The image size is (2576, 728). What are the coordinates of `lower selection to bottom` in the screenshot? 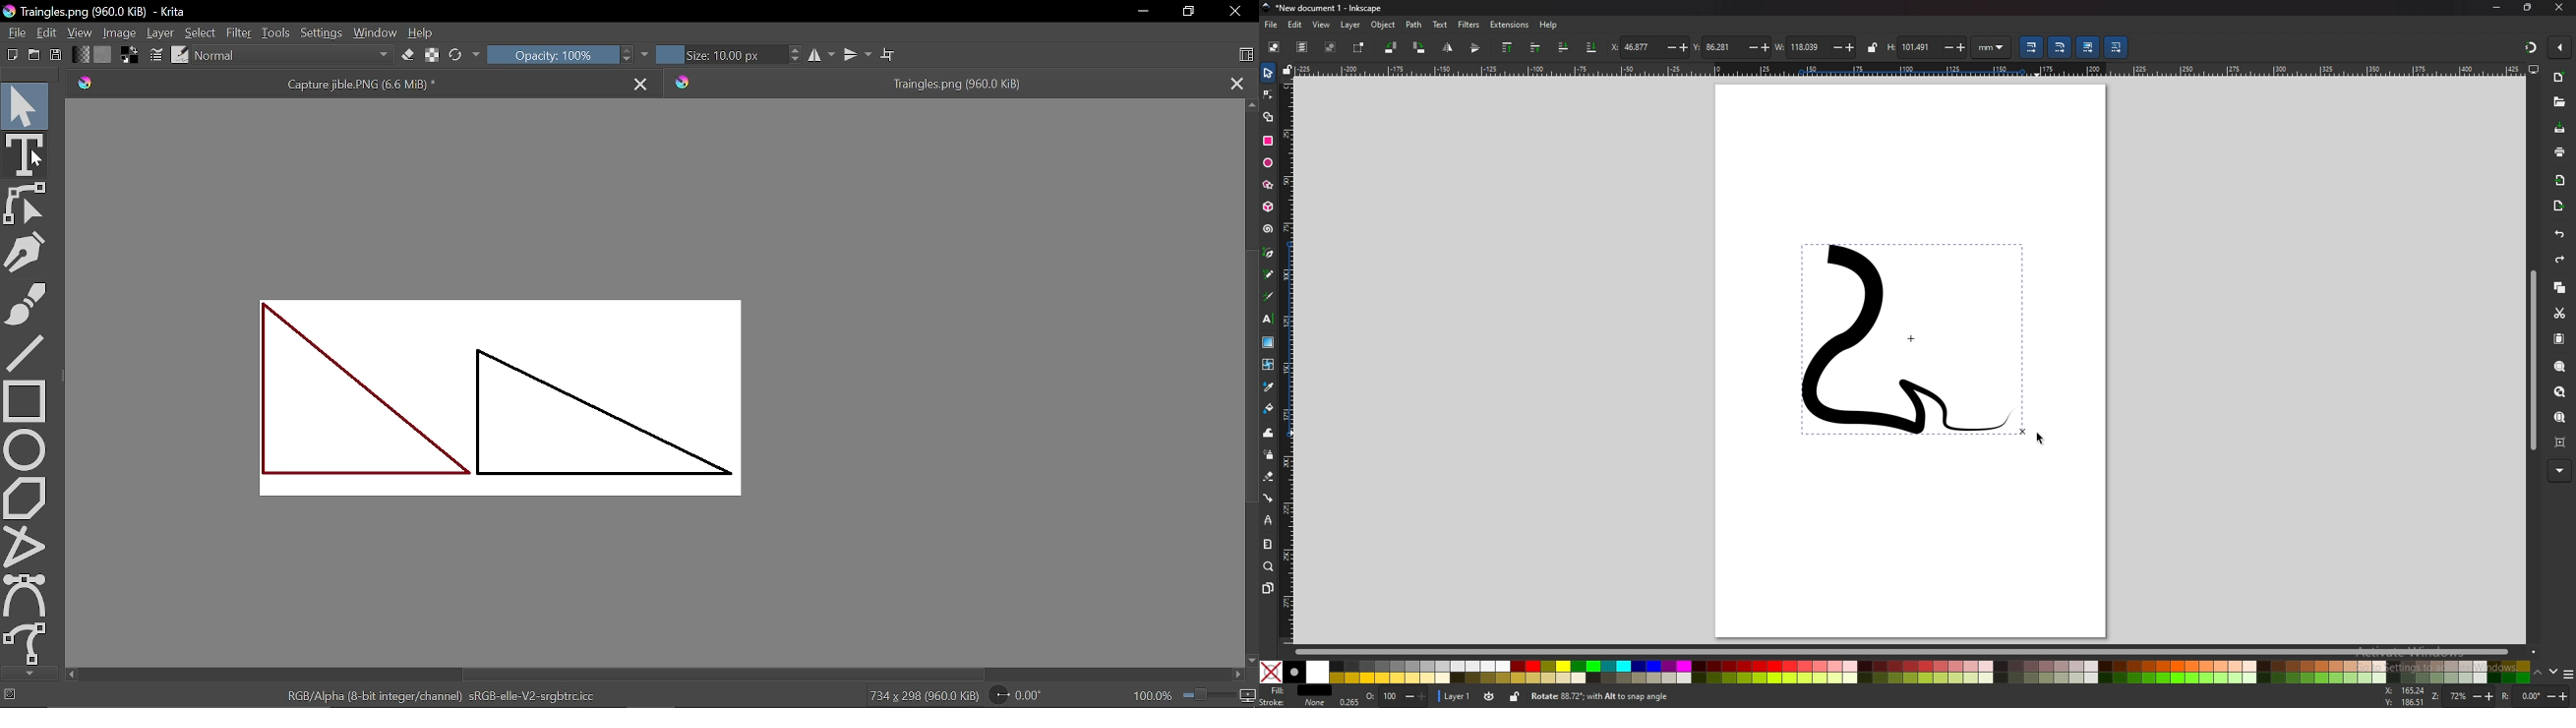 It's located at (1591, 47).